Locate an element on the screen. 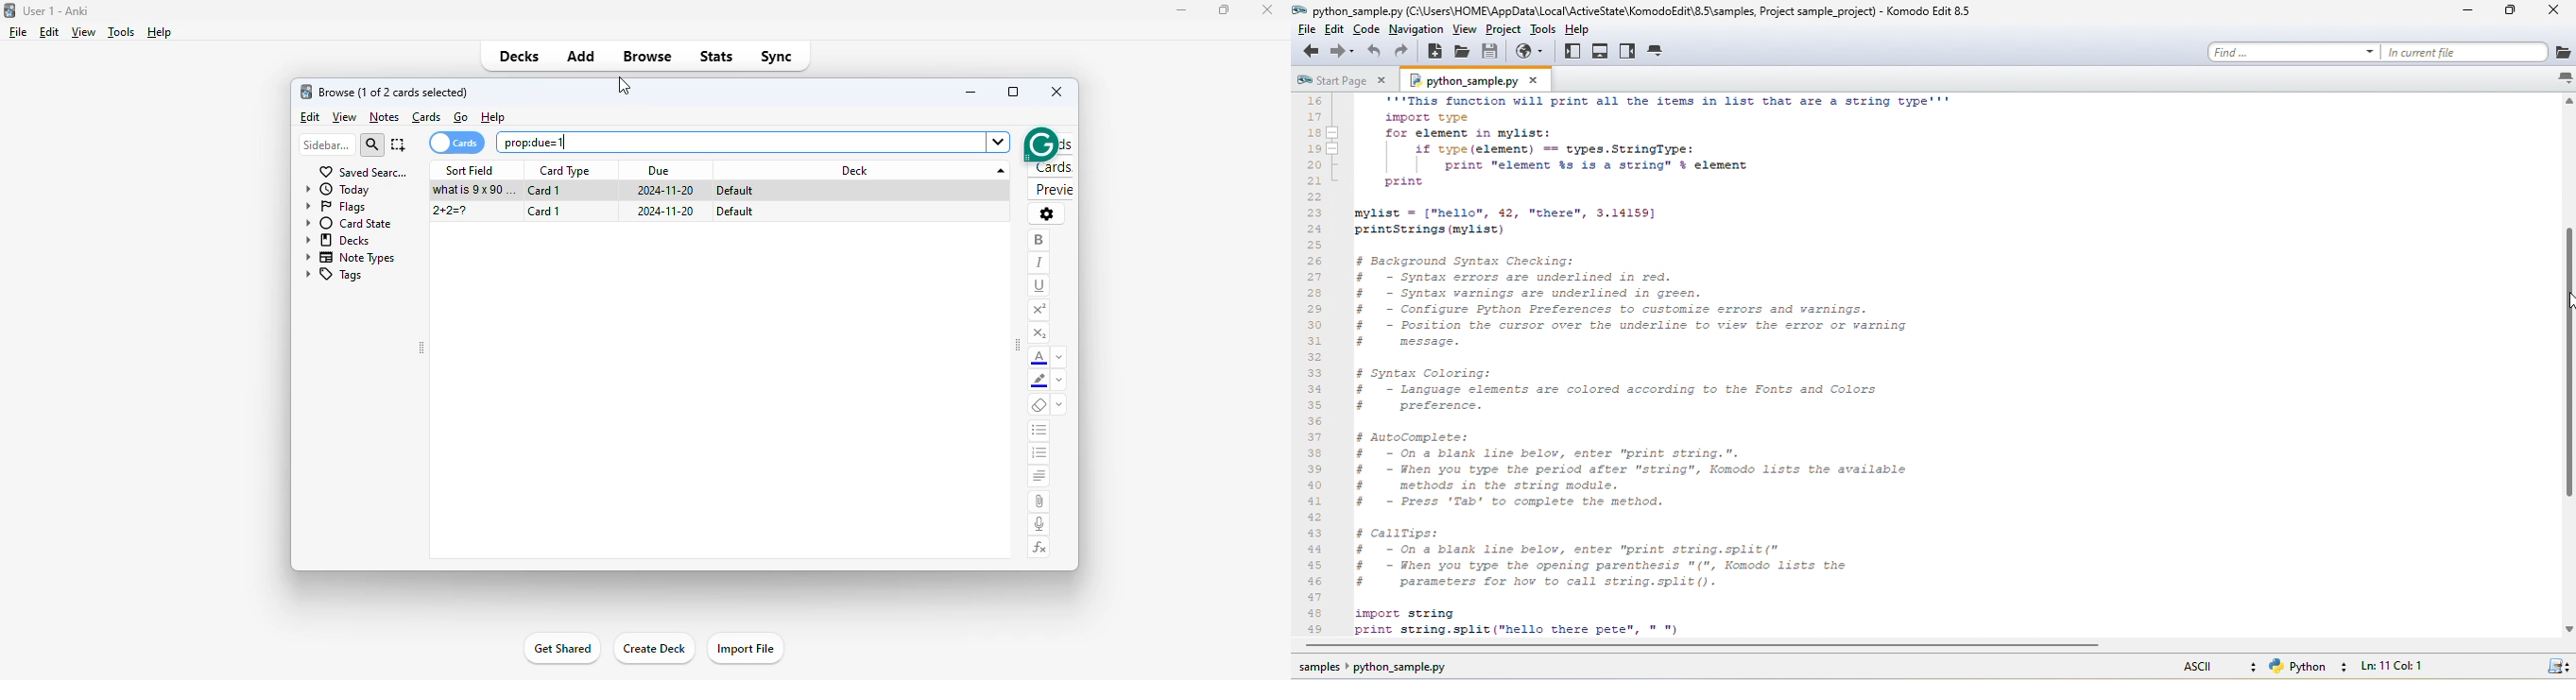 The height and width of the screenshot is (700, 2576). note types is located at coordinates (349, 258).